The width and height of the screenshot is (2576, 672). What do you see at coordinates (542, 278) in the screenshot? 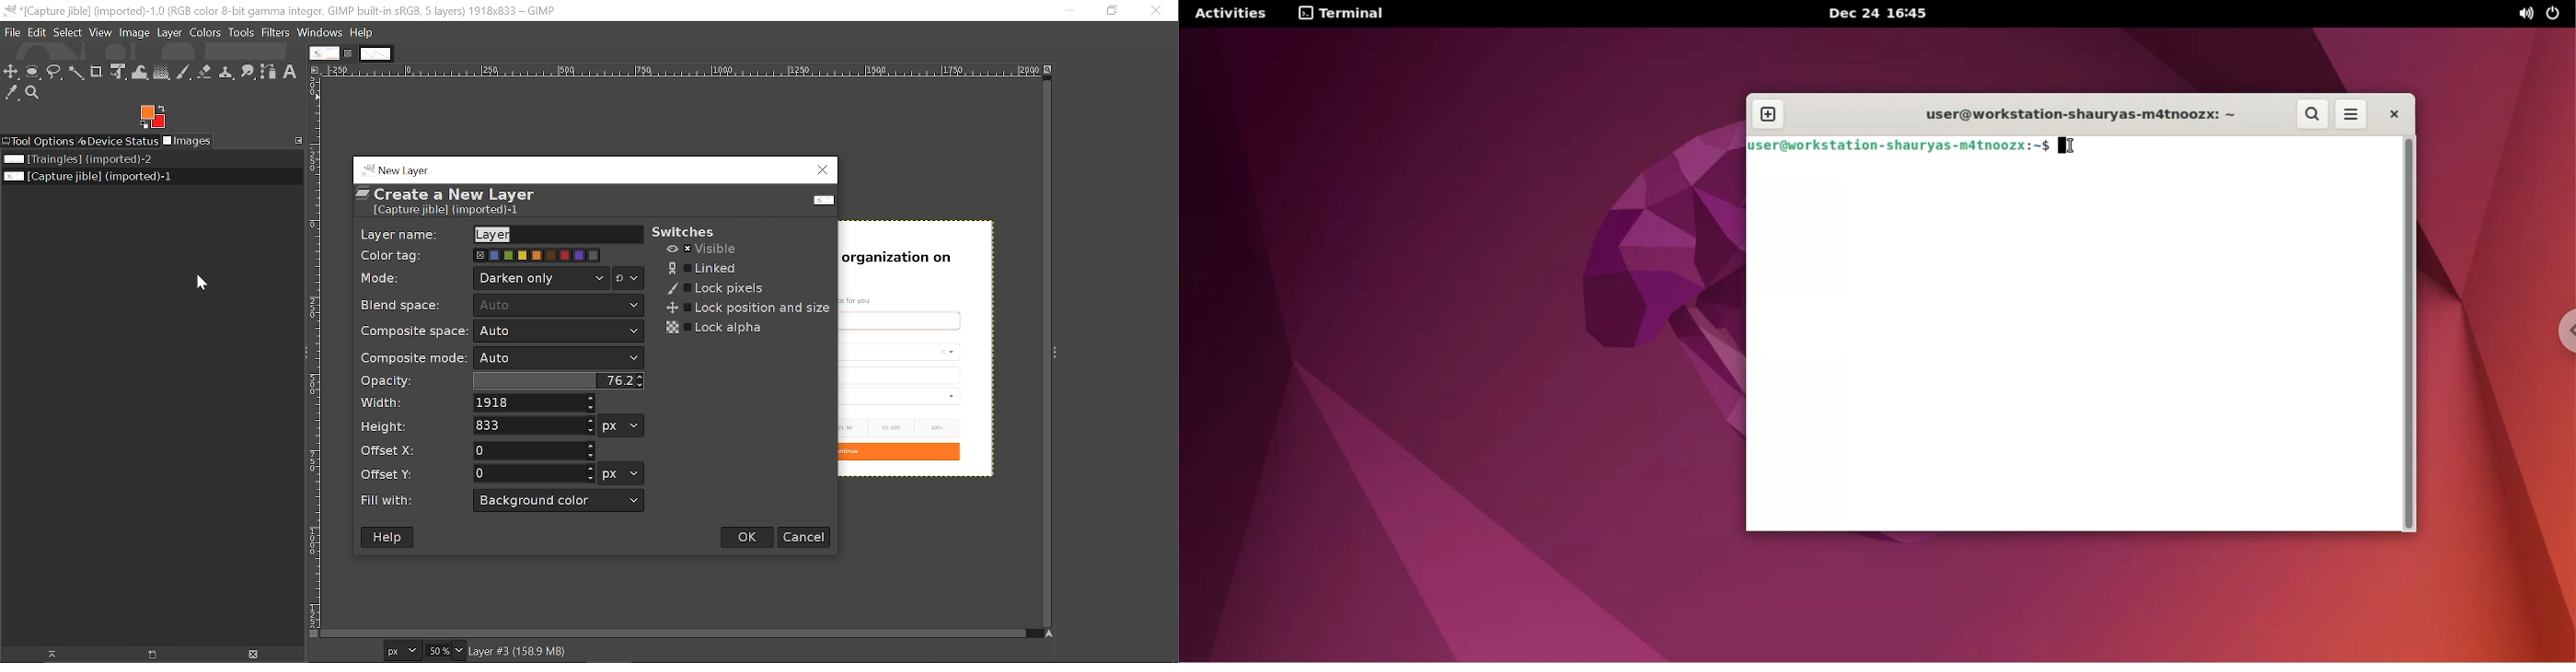
I see `Mode` at bounding box center [542, 278].